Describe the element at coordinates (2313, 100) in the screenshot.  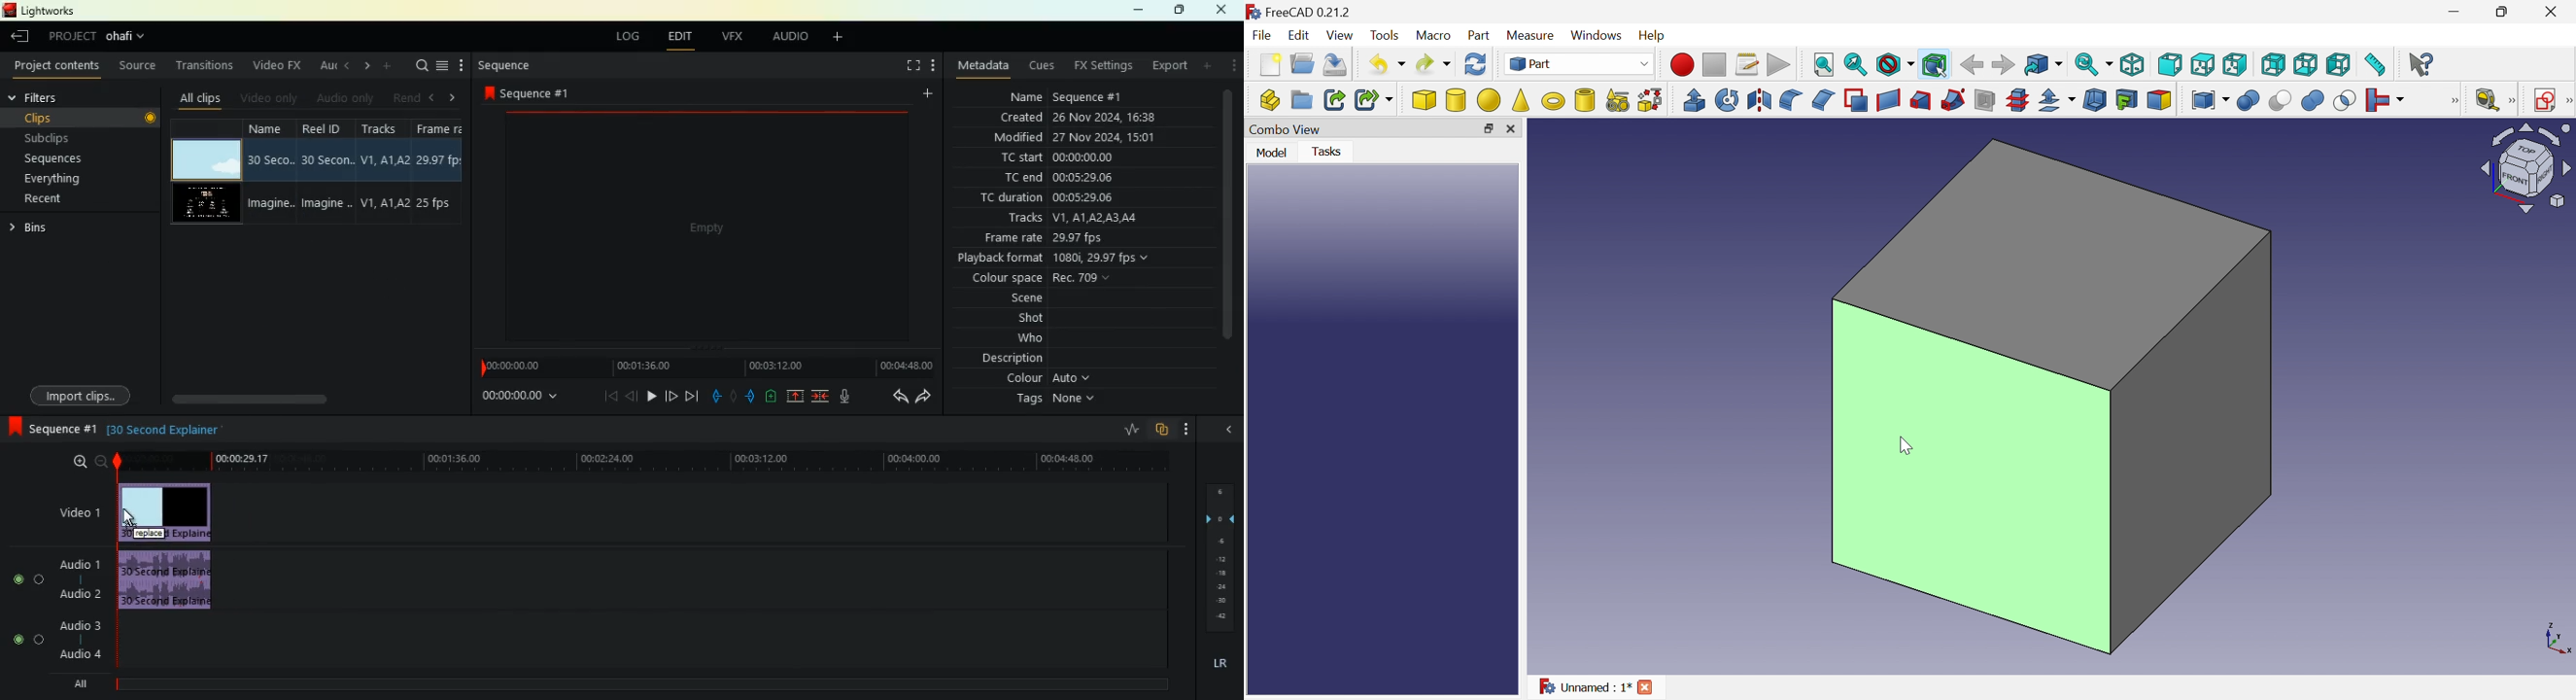
I see `Union` at that location.